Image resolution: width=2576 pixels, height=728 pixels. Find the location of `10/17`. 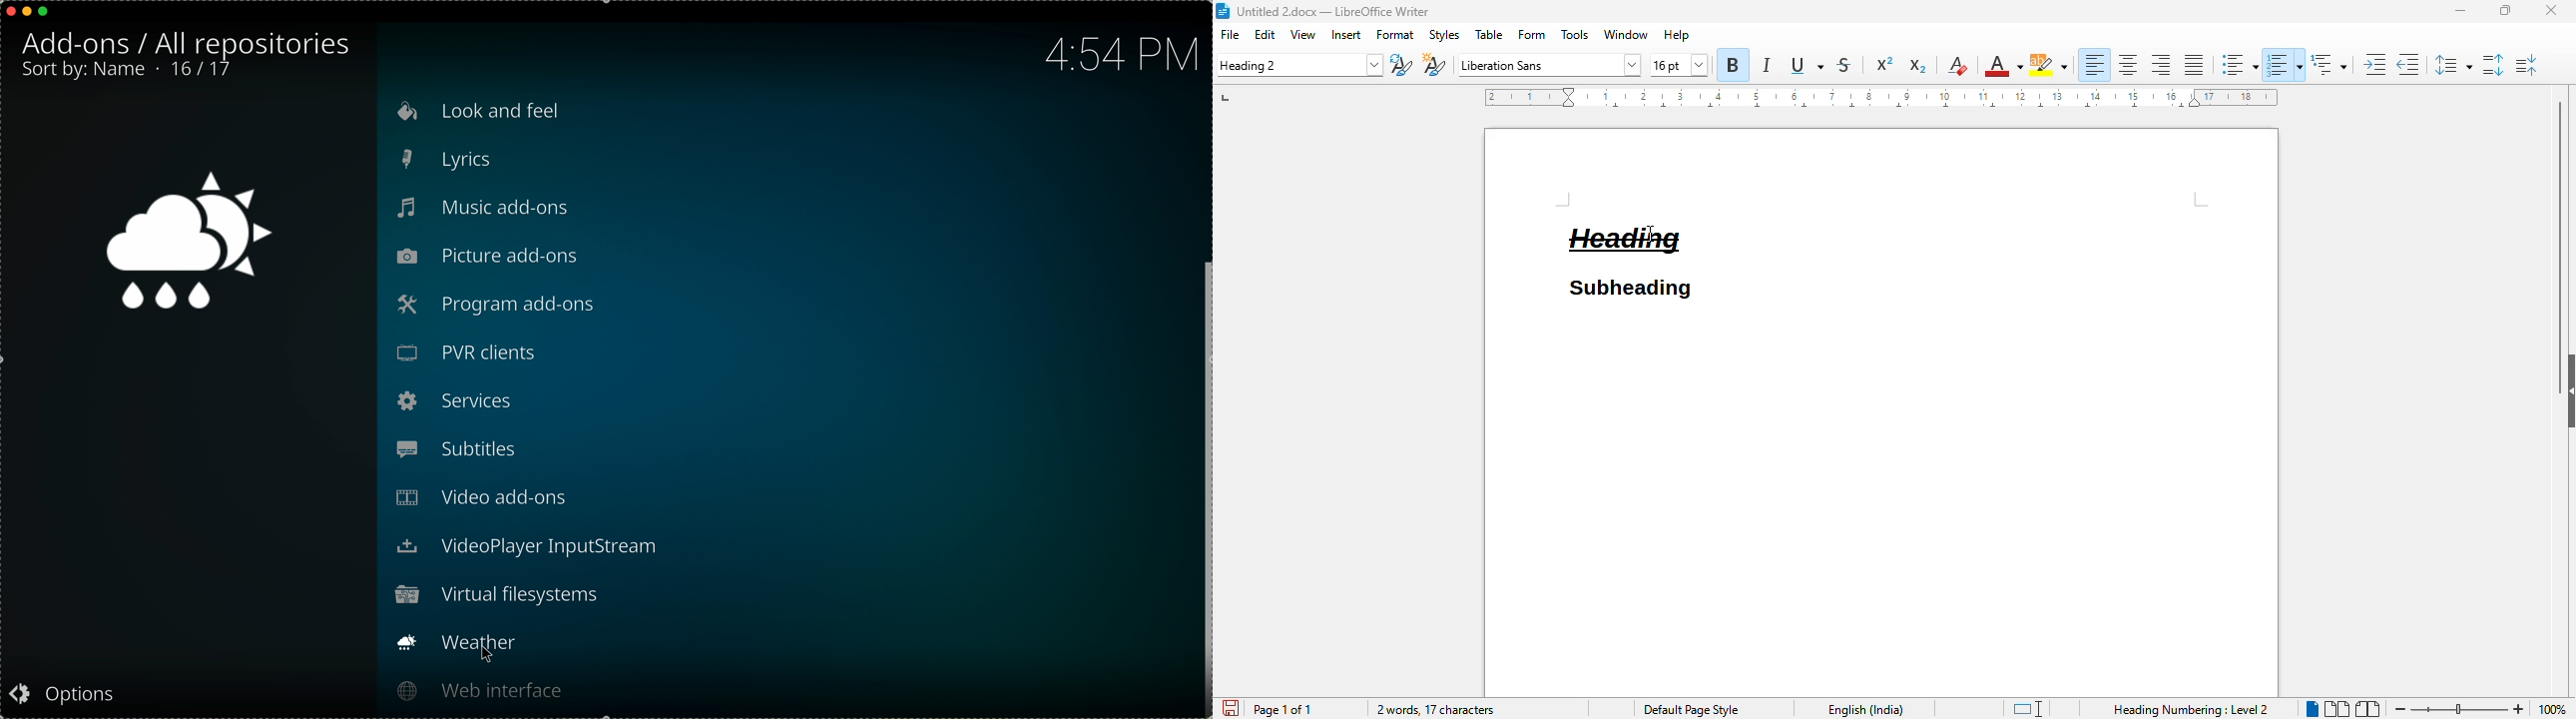

10/17 is located at coordinates (203, 73).